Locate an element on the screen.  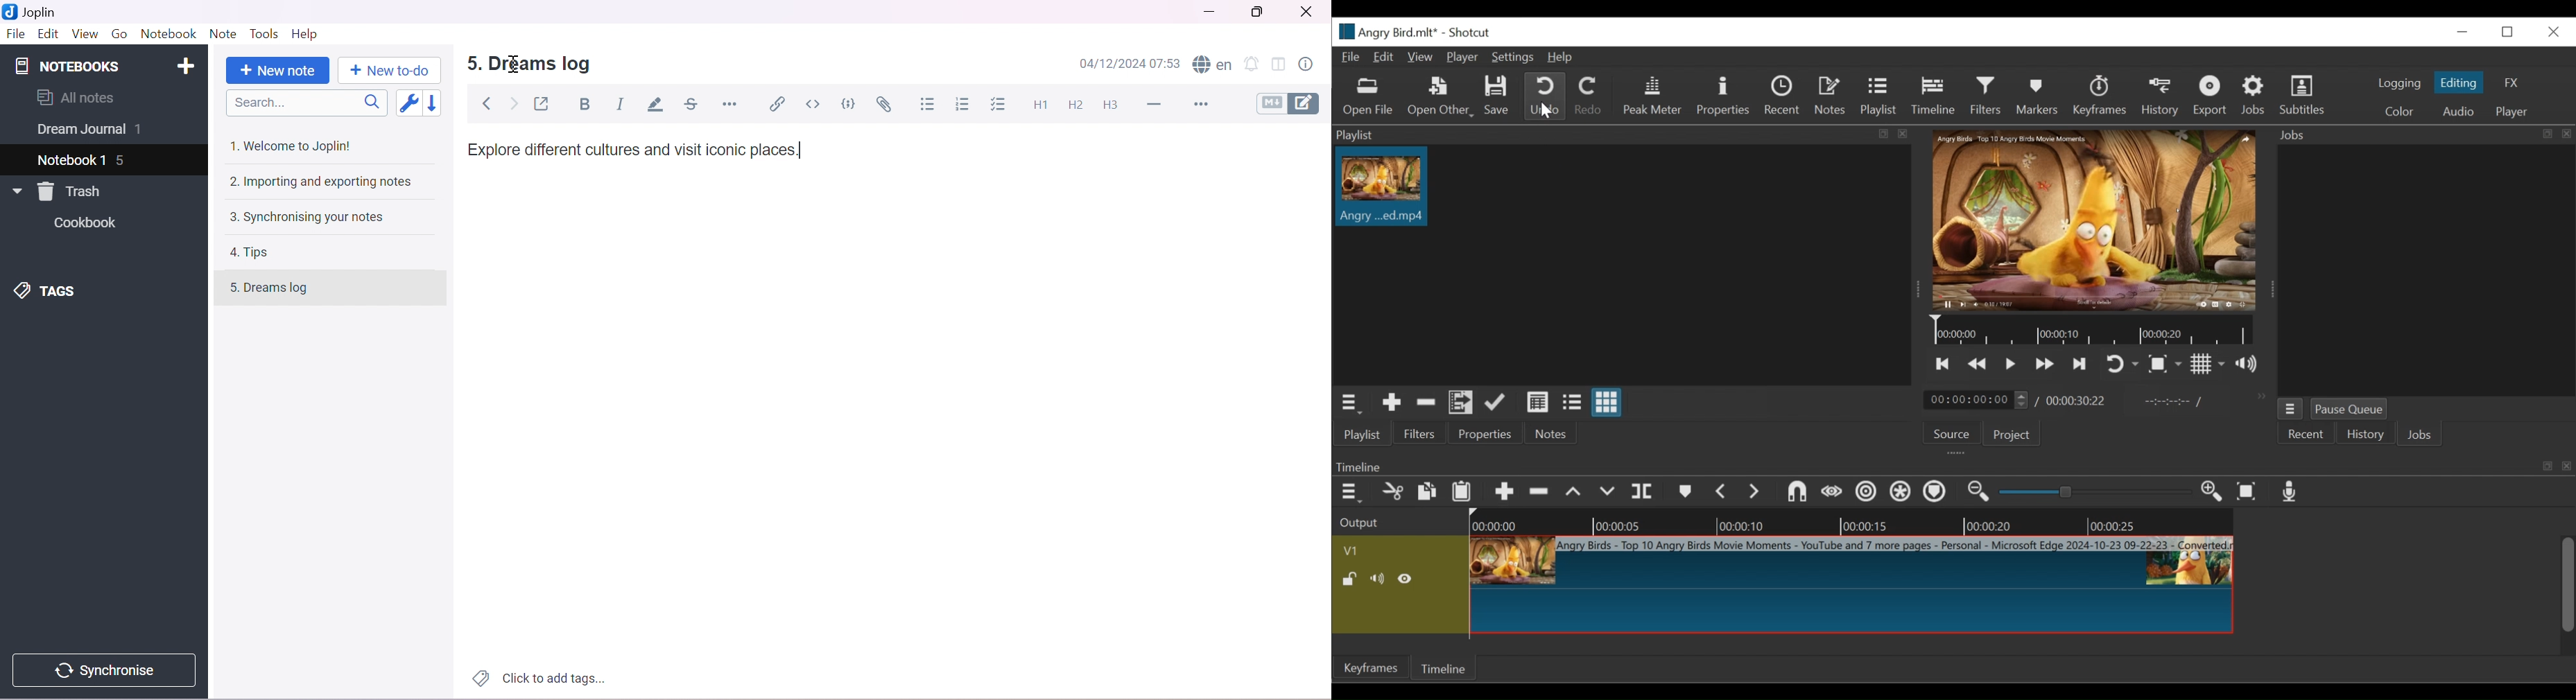
Heading 3 is located at coordinates (1112, 104).